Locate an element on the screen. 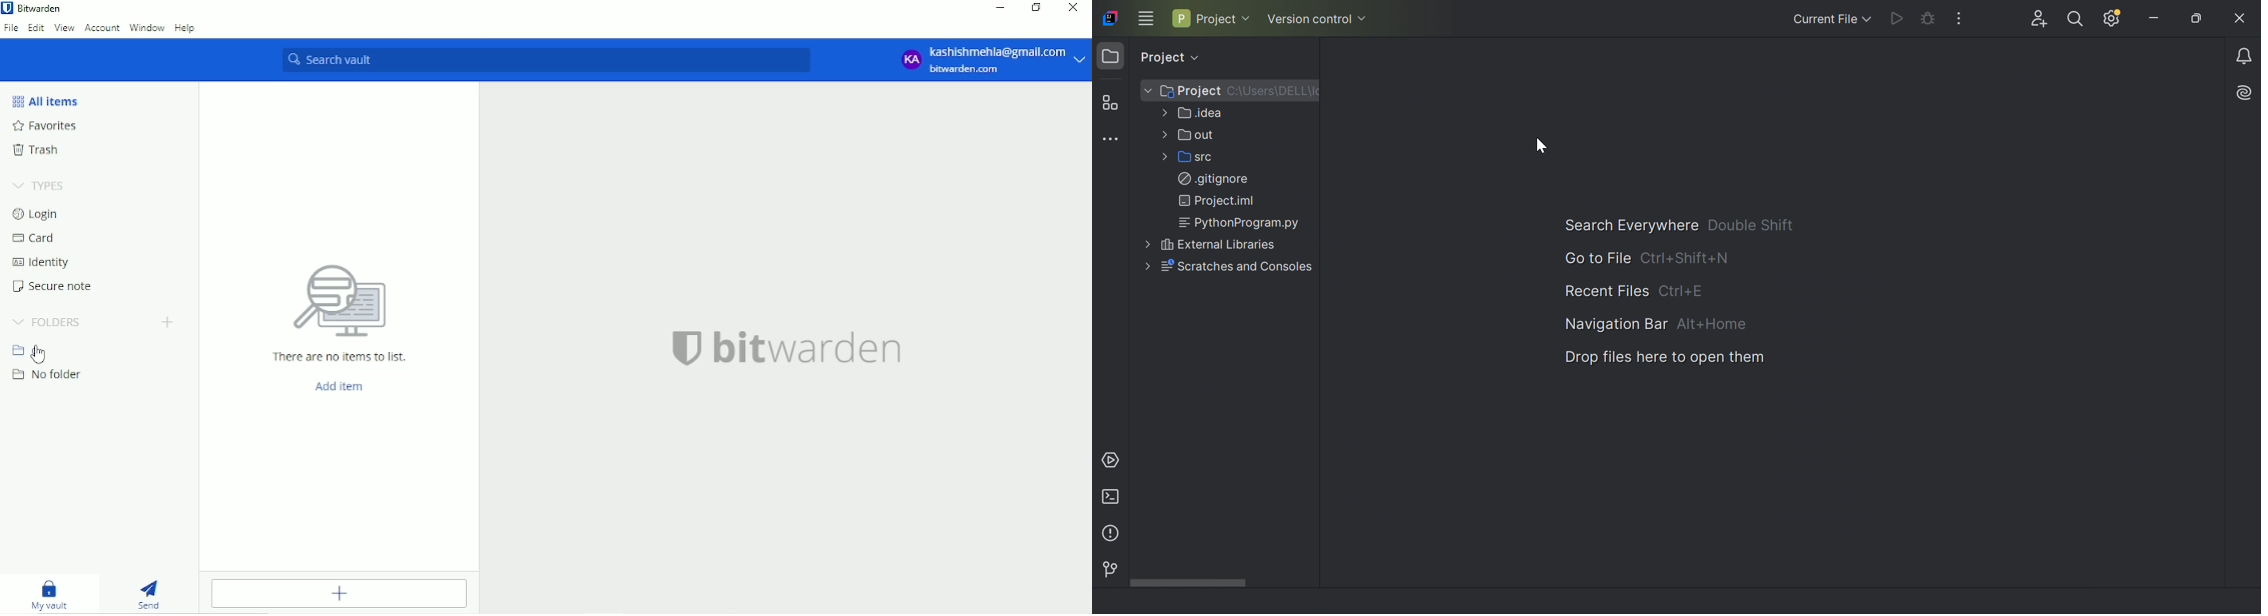  External libraries is located at coordinates (1211, 245).